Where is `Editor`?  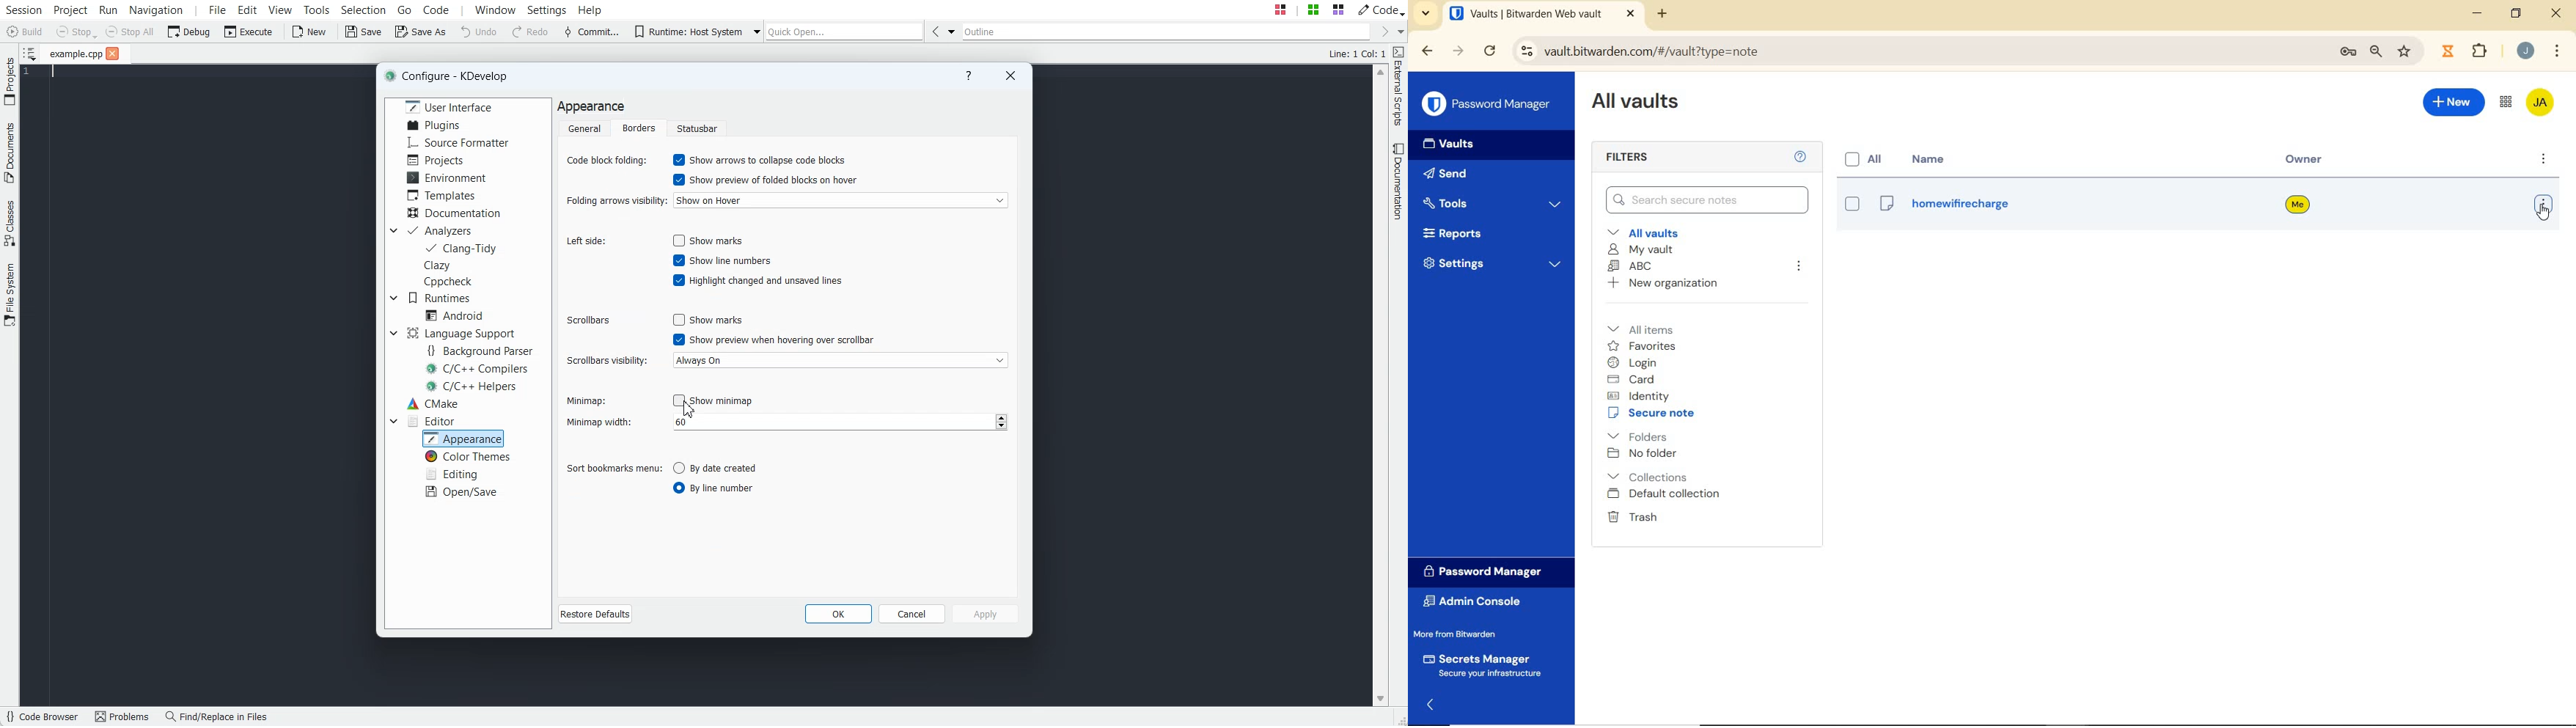
Editor is located at coordinates (433, 420).